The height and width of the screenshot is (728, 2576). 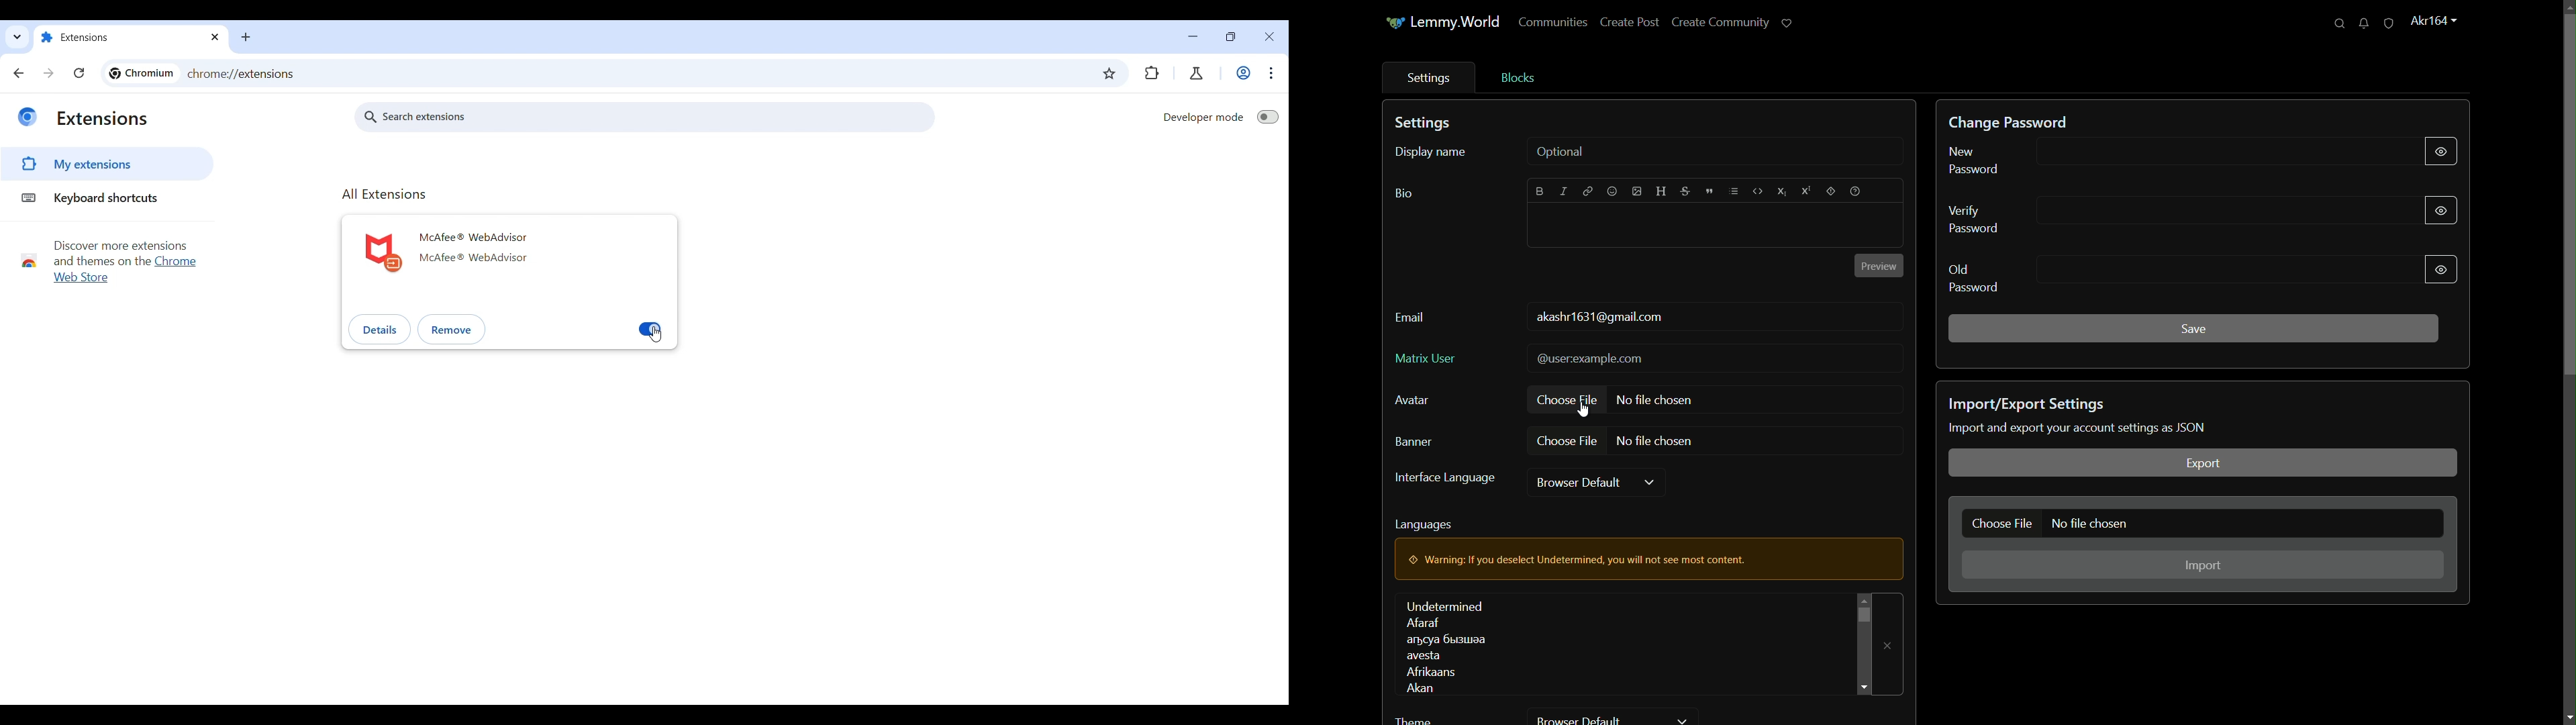 I want to click on show, so click(x=2439, y=269).